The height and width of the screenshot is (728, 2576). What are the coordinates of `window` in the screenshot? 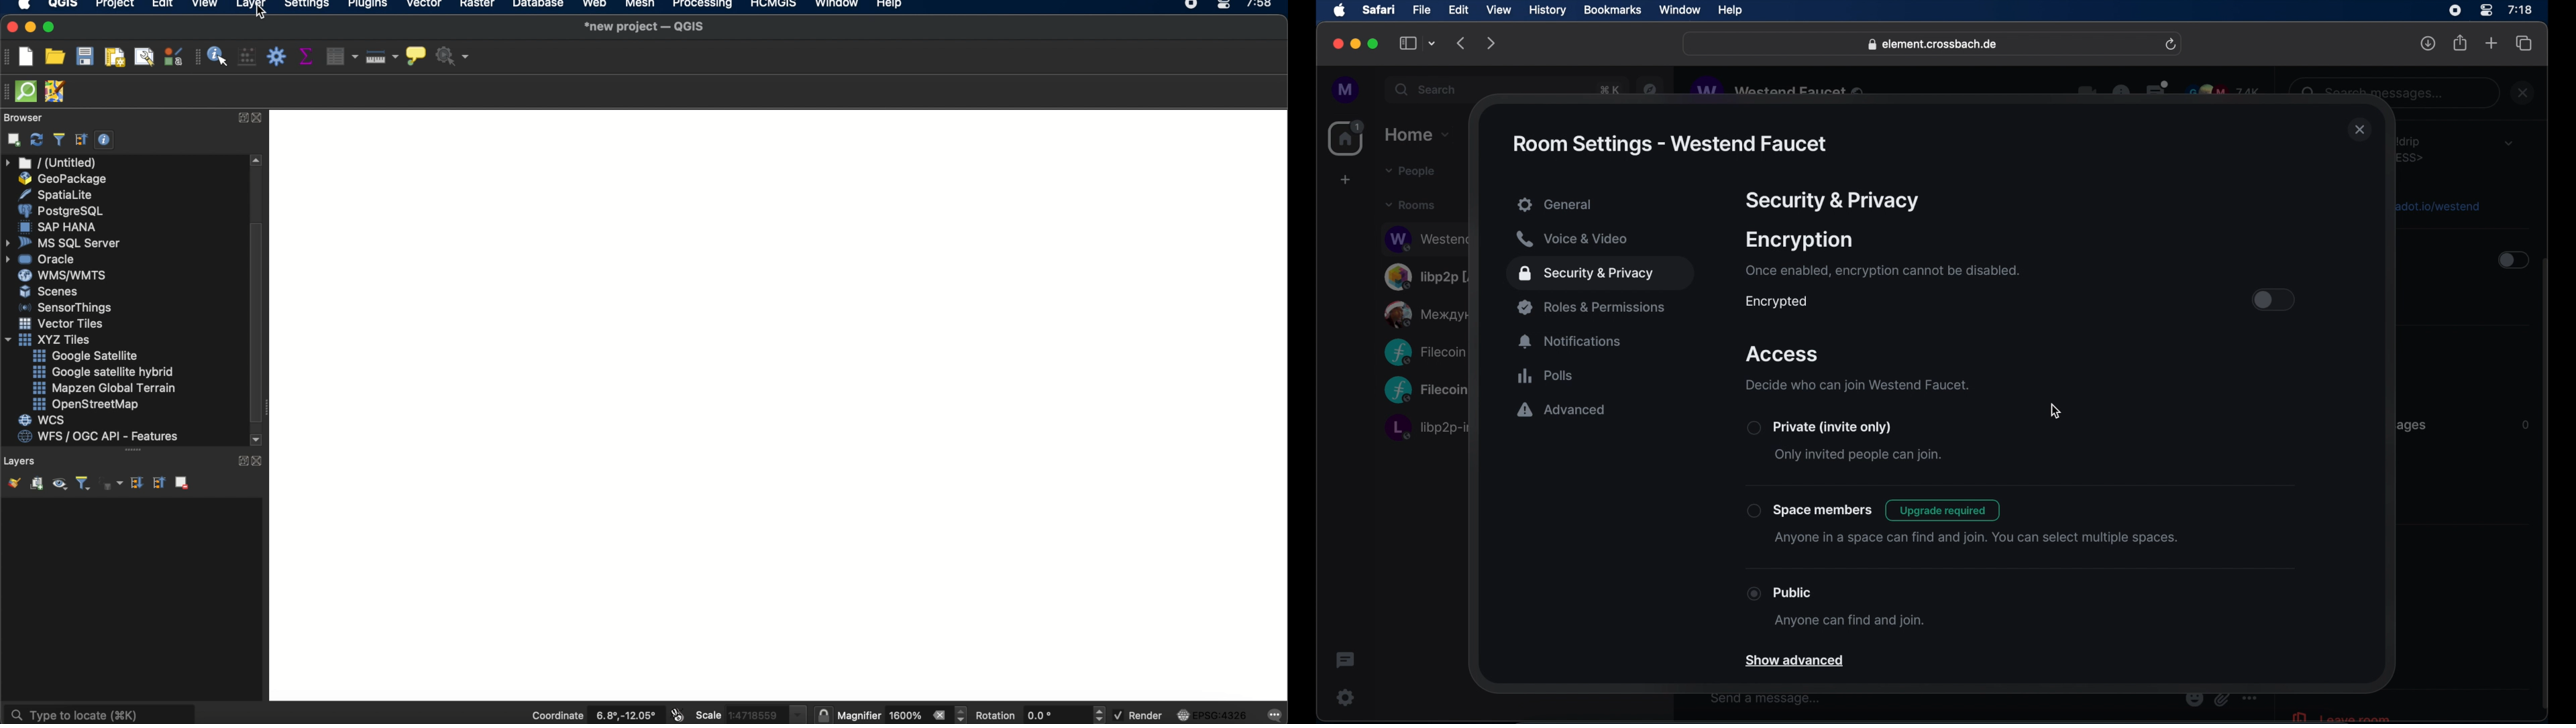 It's located at (839, 5).